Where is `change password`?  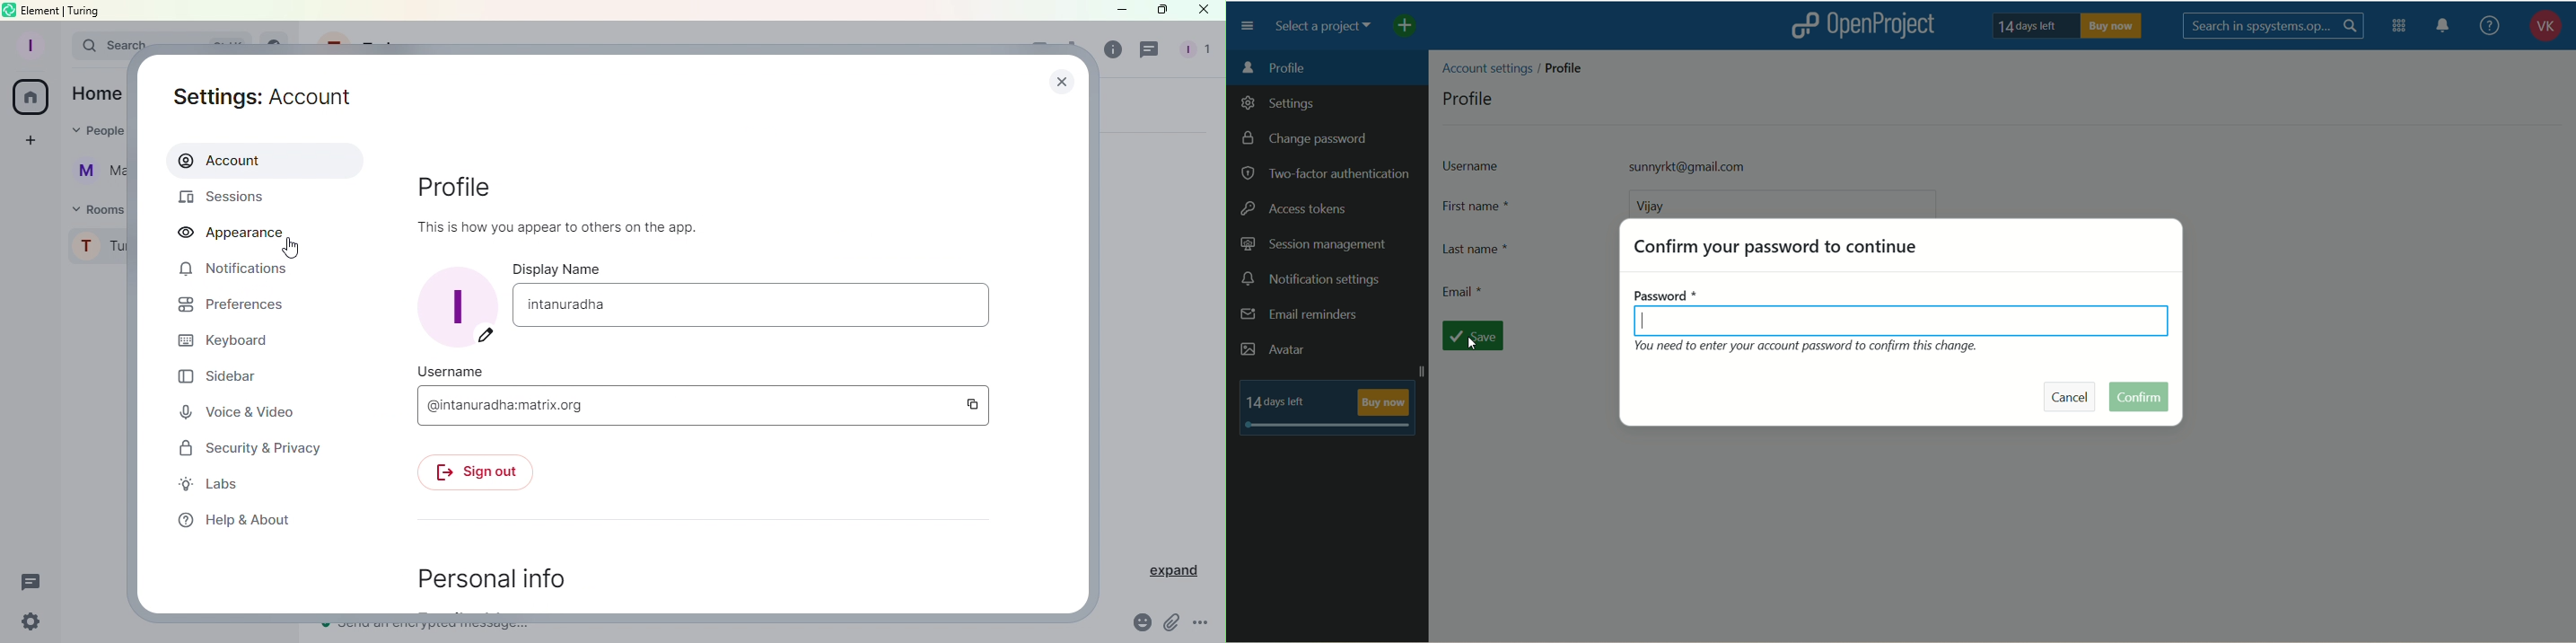 change password is located at coordinates (1310, 140).